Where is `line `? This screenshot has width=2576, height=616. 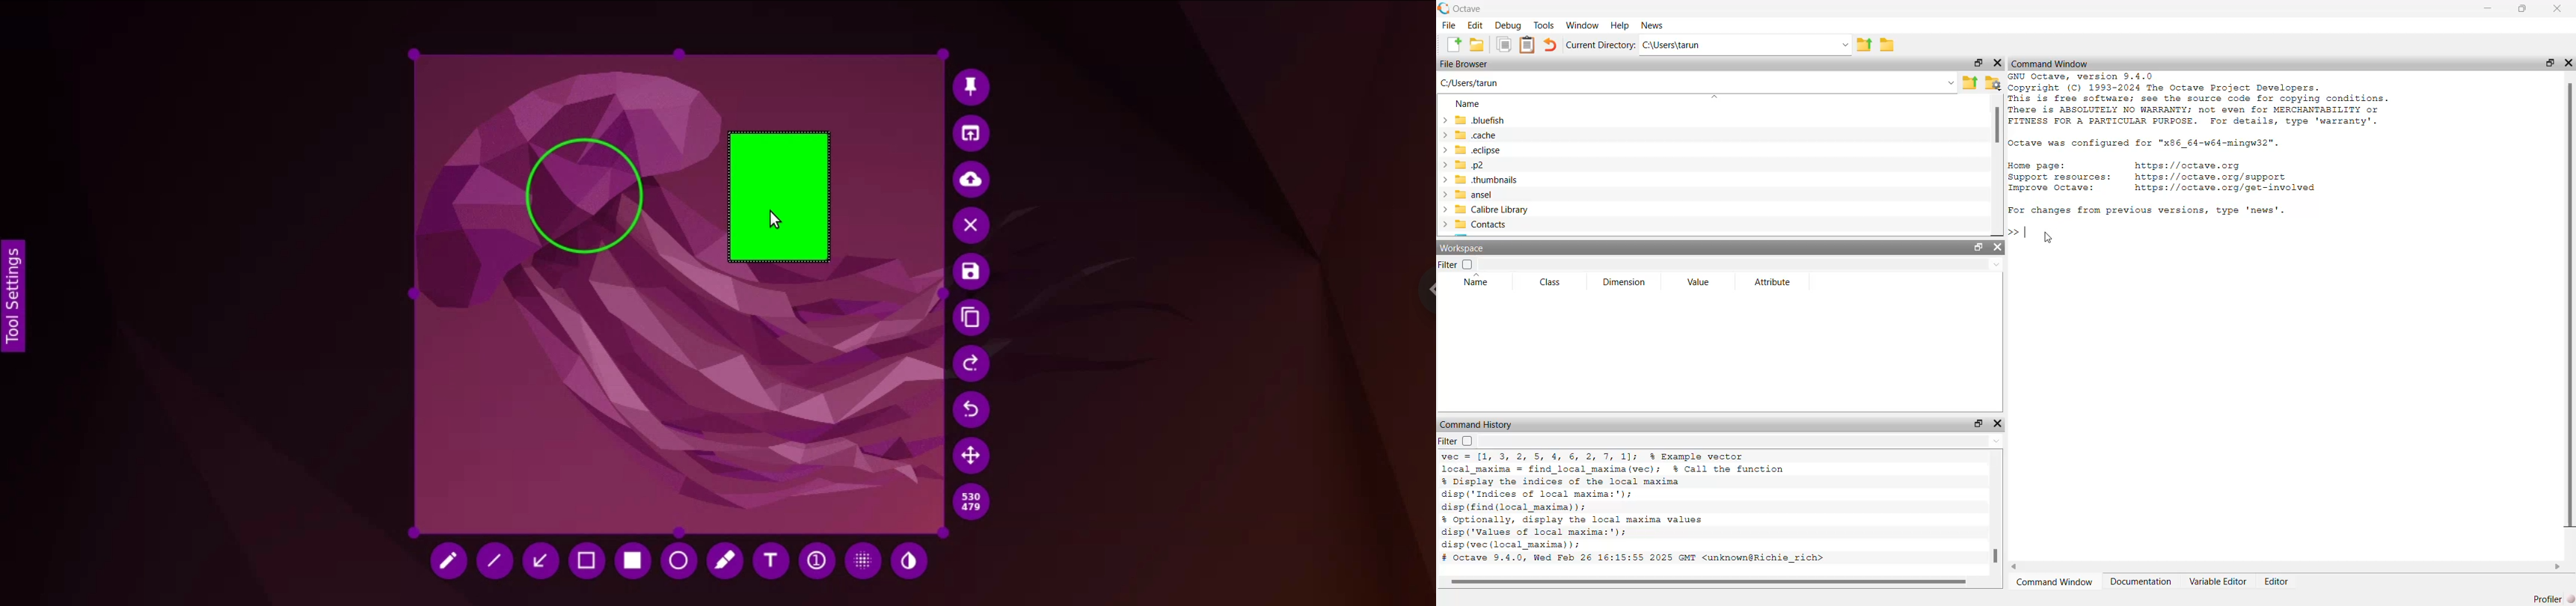 line  is located at coordinates (500, 562).